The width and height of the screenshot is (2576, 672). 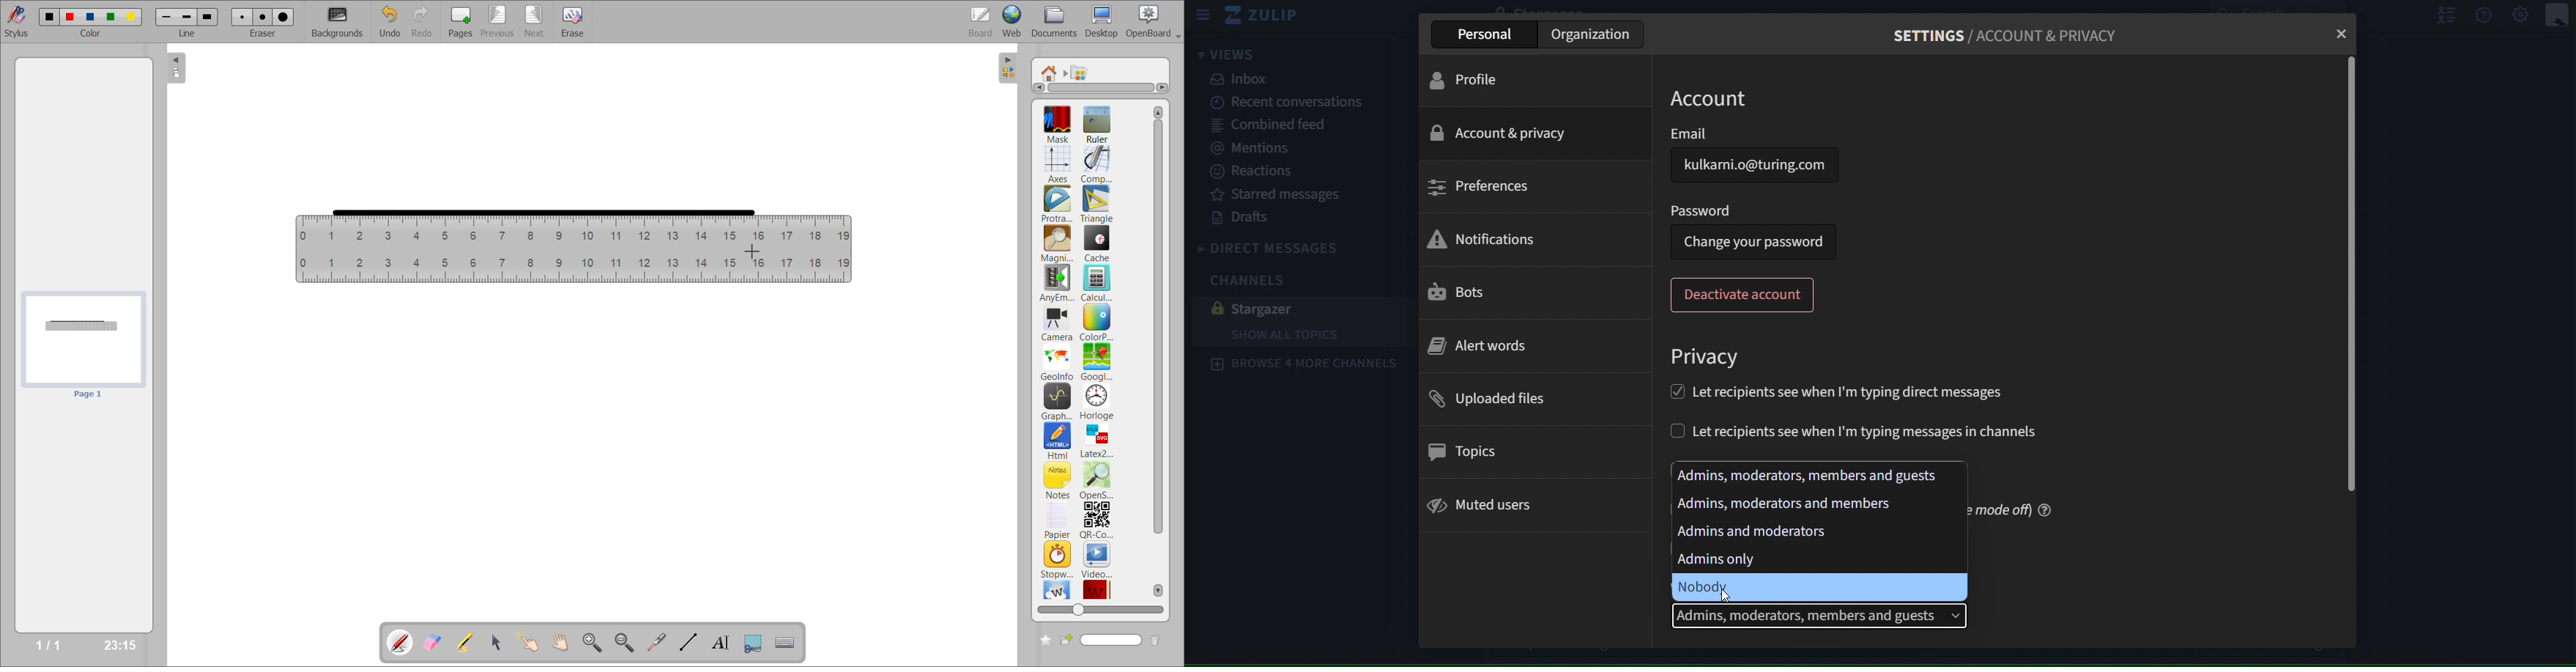 What do you see at coordinates (1754, 165) in the screenshot?
I see `kulkarni.o@turing.com` at bounding box center [1754, 165].